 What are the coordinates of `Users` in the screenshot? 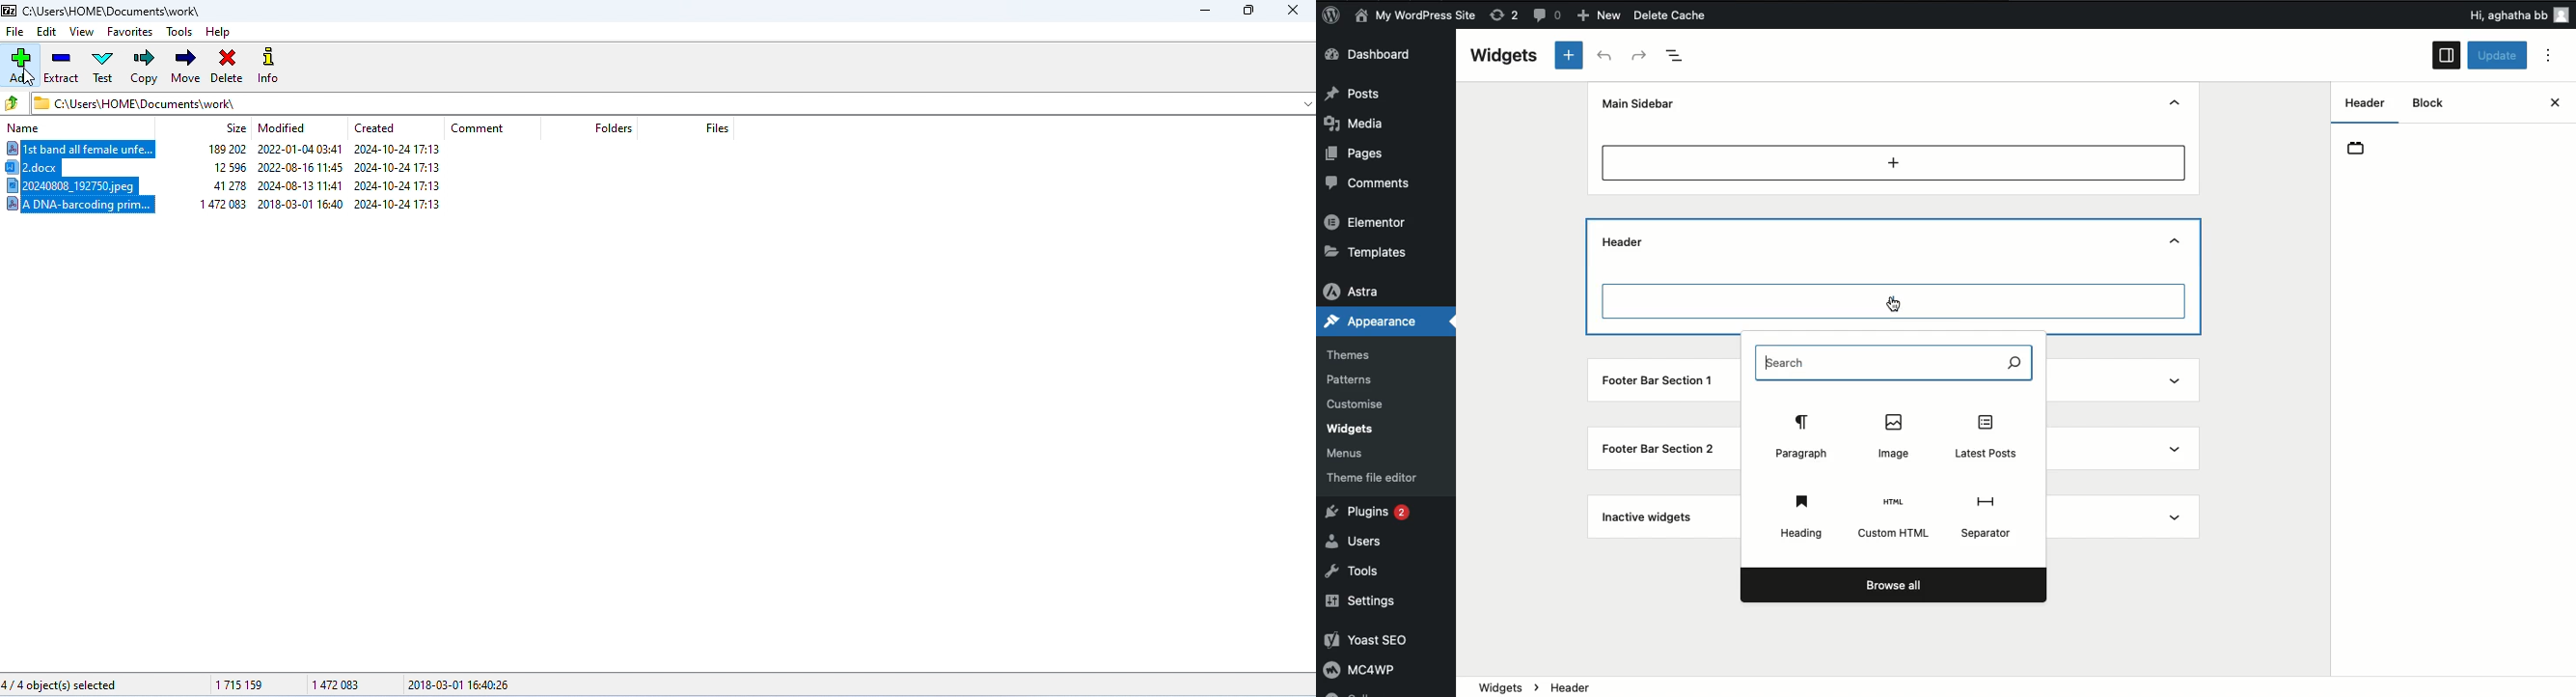 It's located at (1361, 540).